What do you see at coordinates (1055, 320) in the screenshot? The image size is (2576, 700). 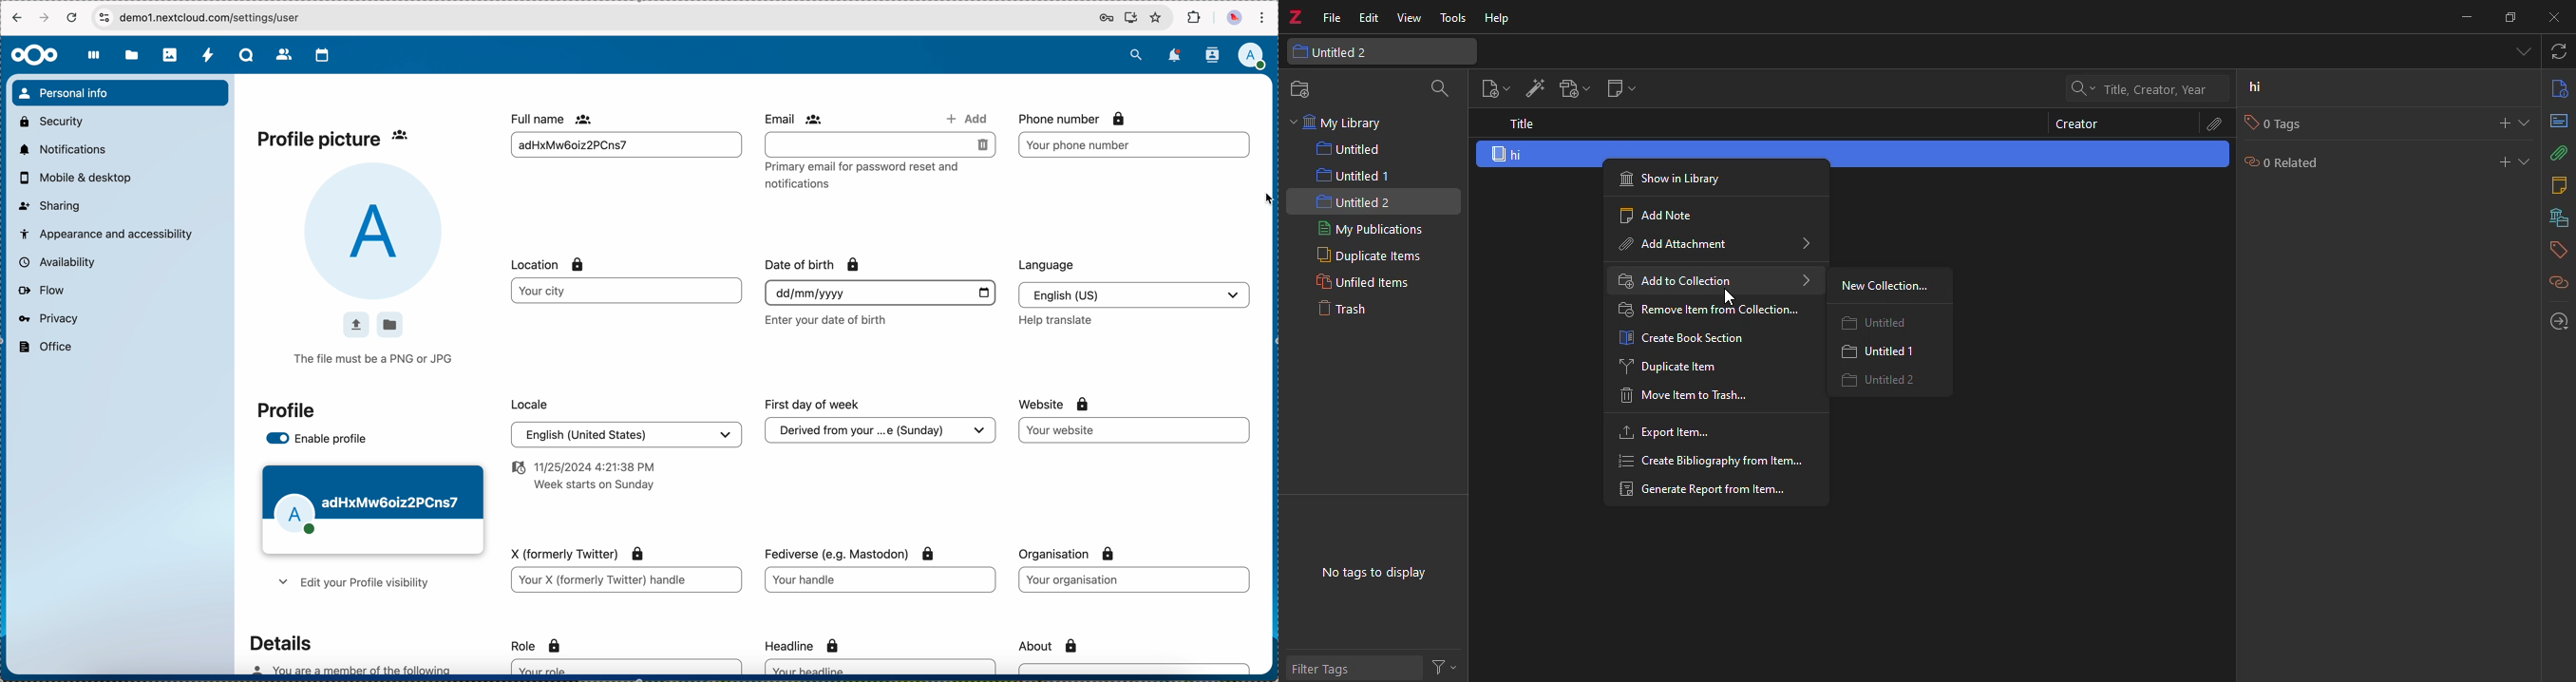 I see `help translate` at bounding box center [1055, 320].